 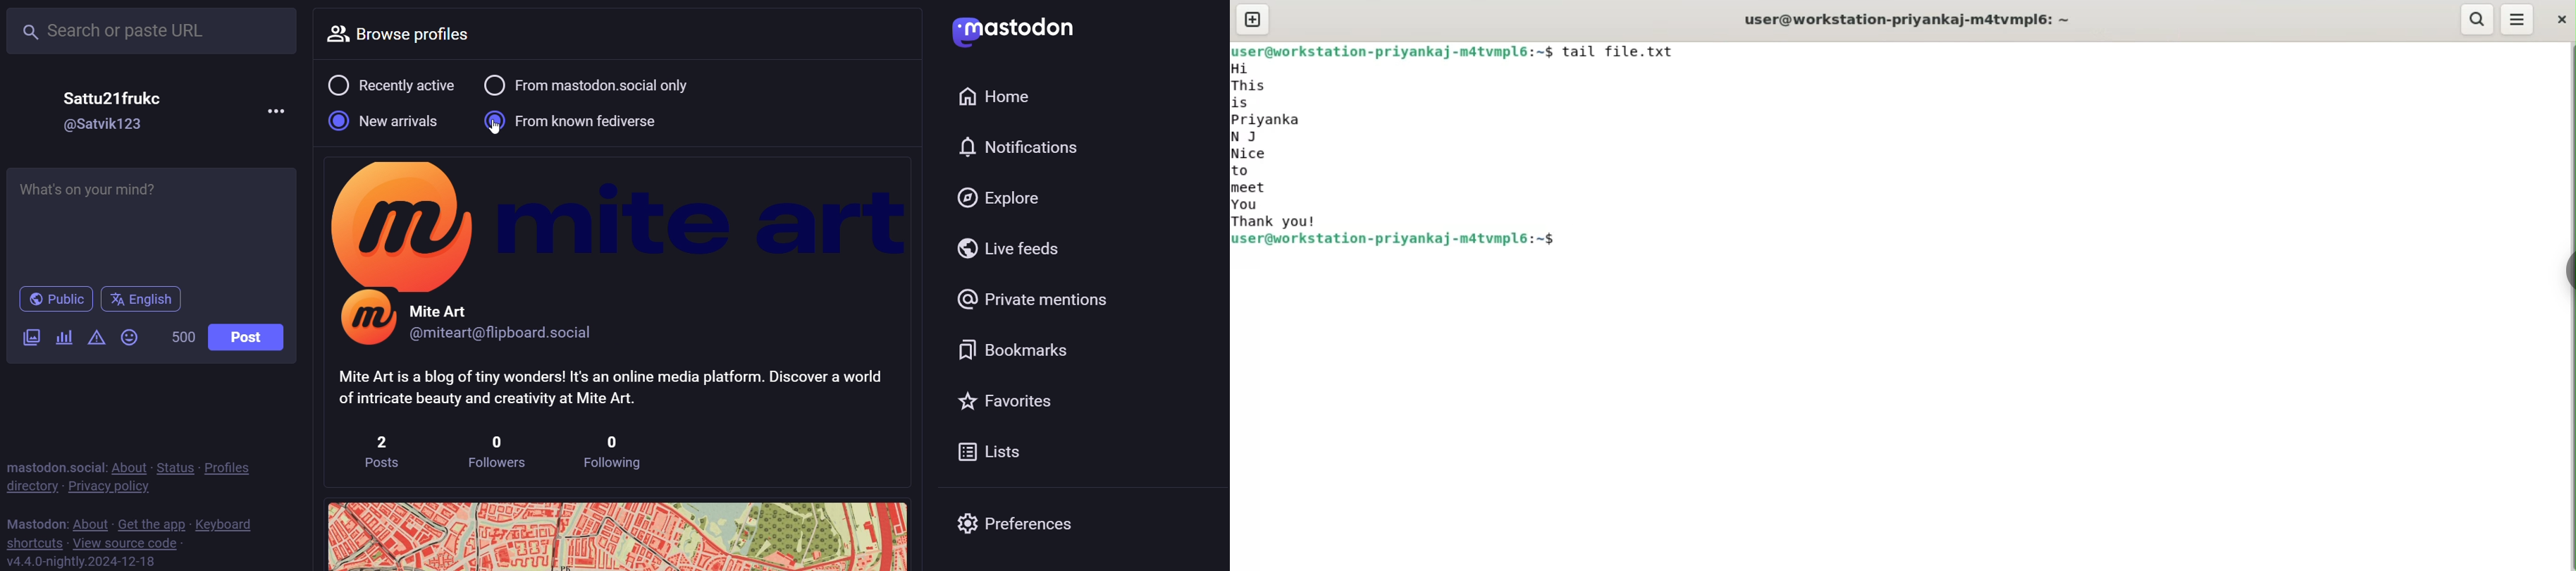 I want to click on status, so click(x=174, y=468).